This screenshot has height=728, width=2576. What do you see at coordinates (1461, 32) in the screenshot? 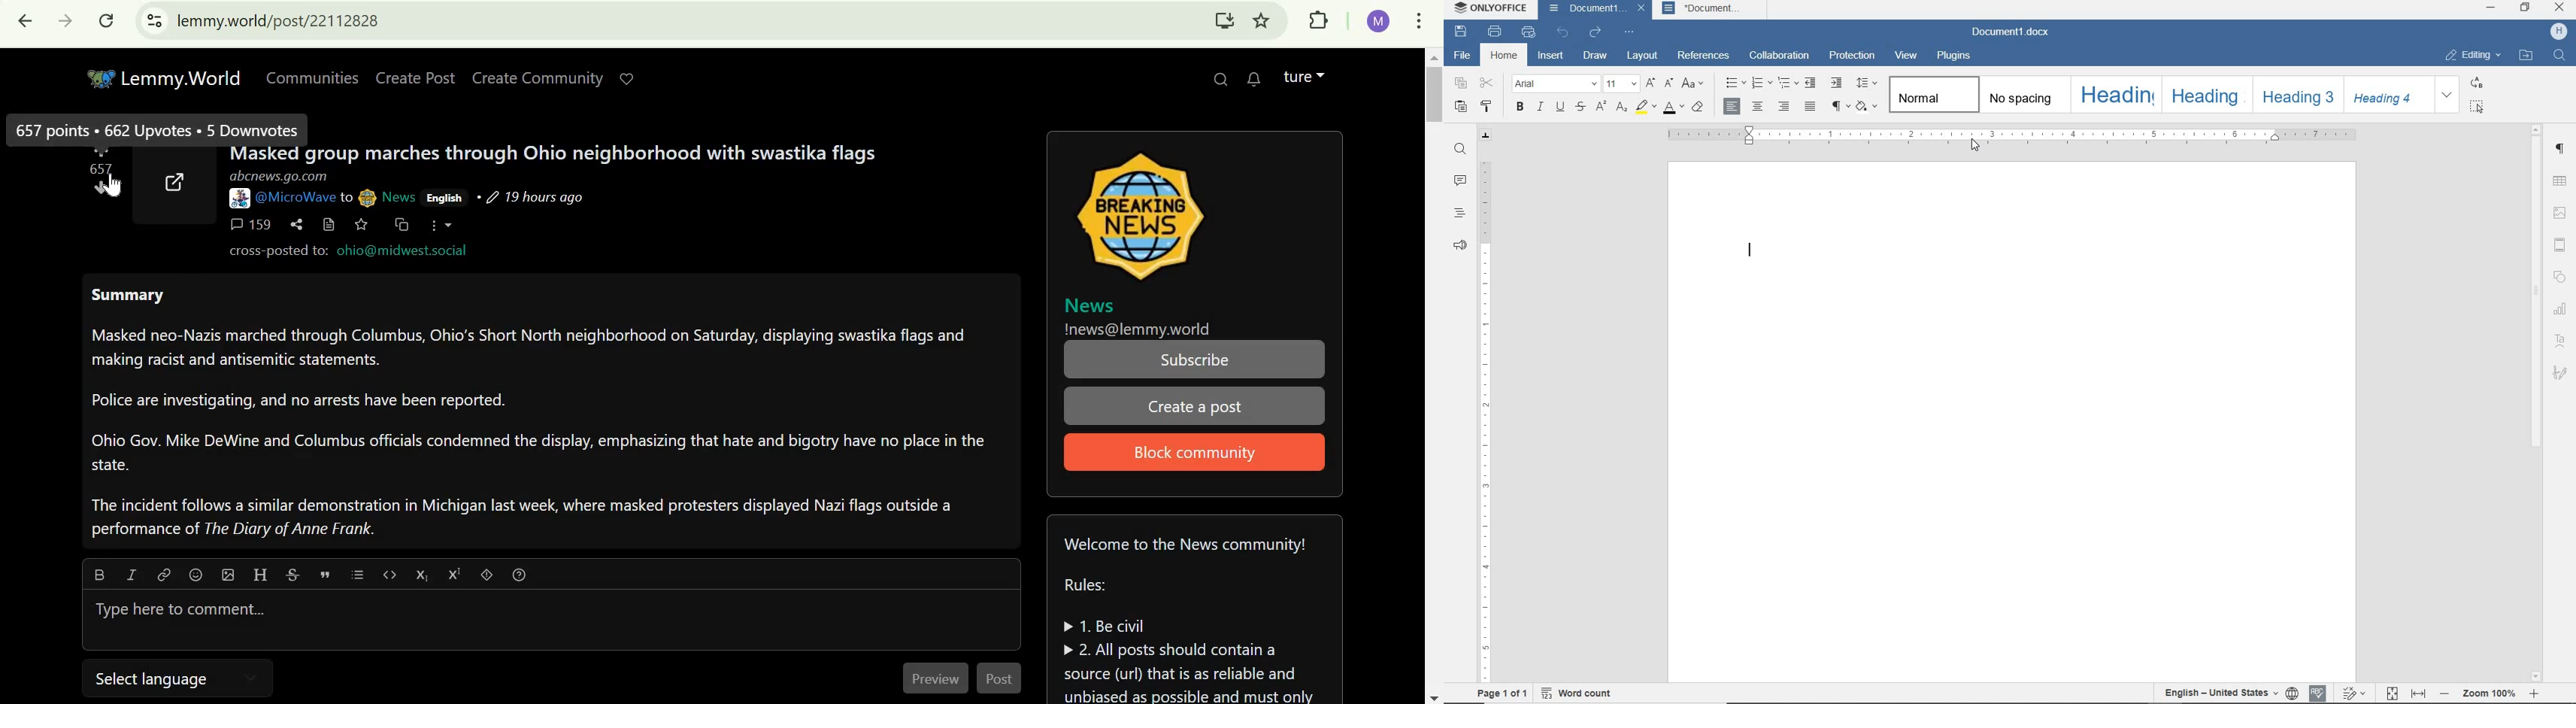
I see `SAVE` at bounding box center [1461, 32].